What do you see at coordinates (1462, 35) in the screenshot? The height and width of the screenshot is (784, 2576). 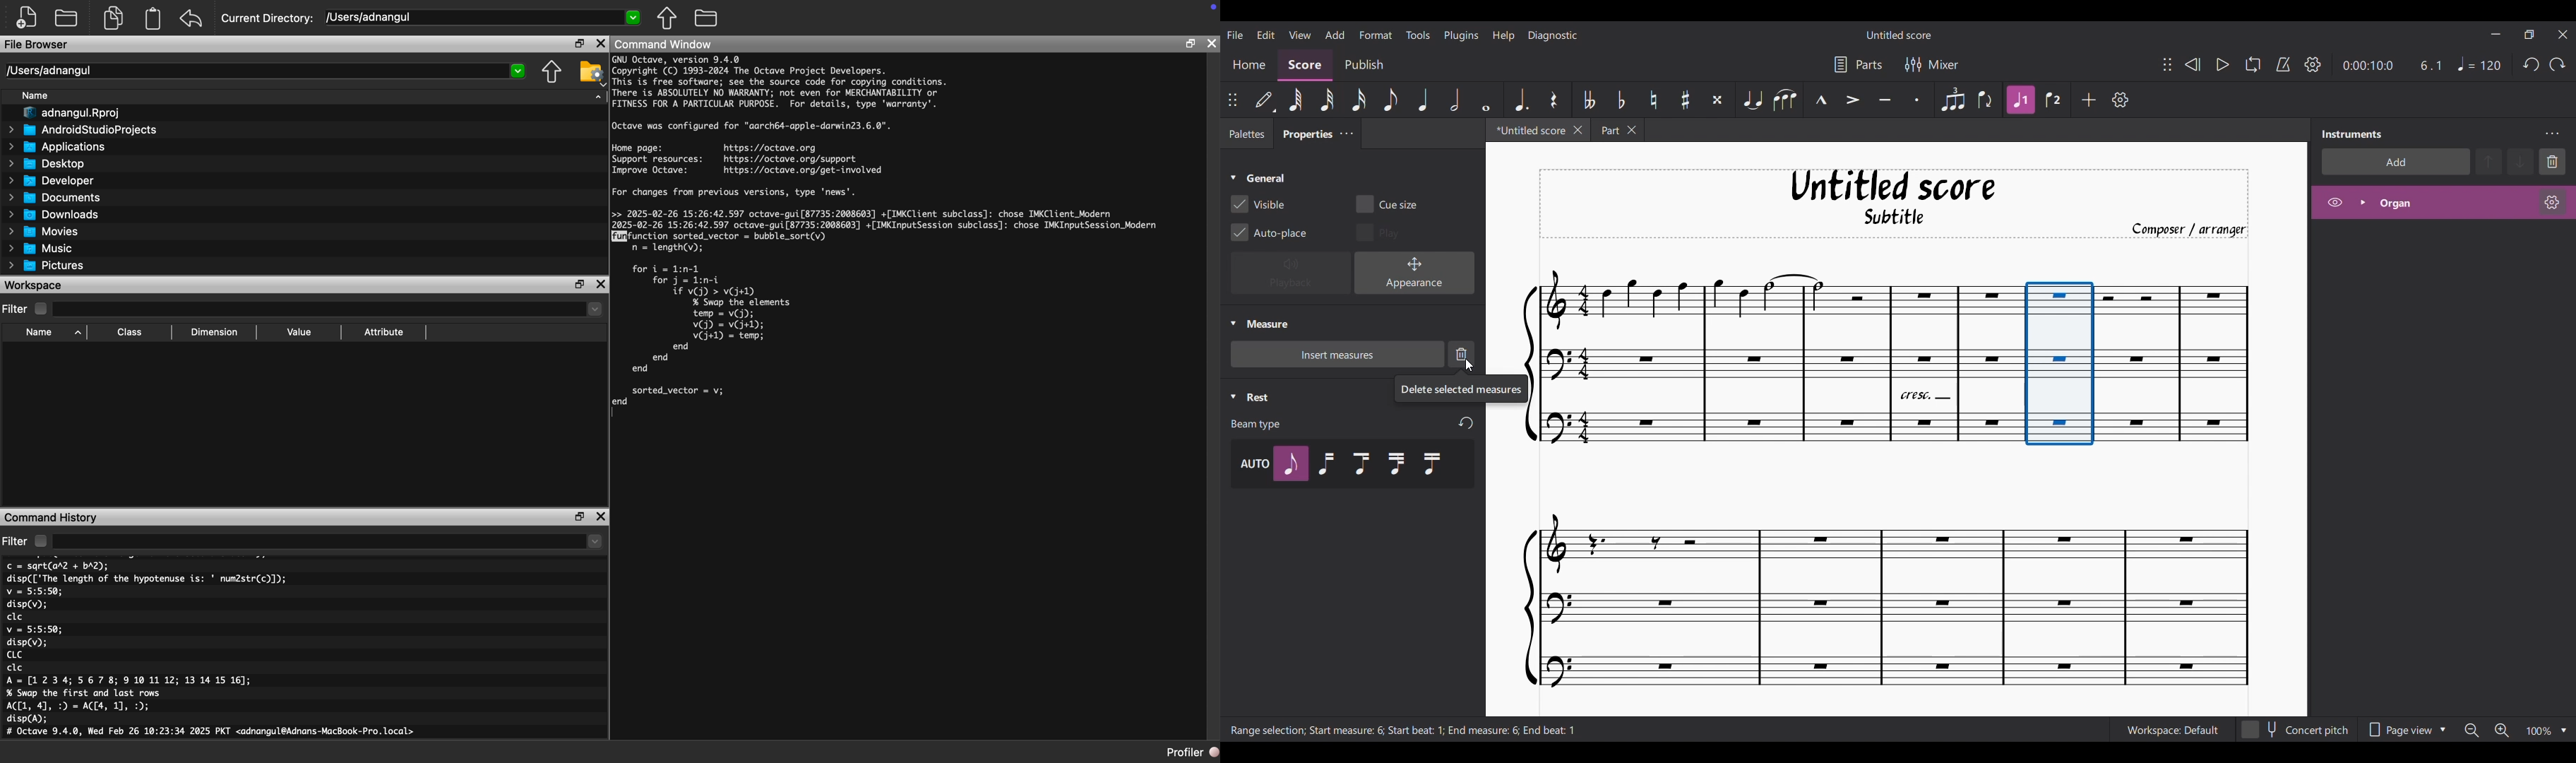 I see `Plugins menu` at bounding box center [1462, 35].